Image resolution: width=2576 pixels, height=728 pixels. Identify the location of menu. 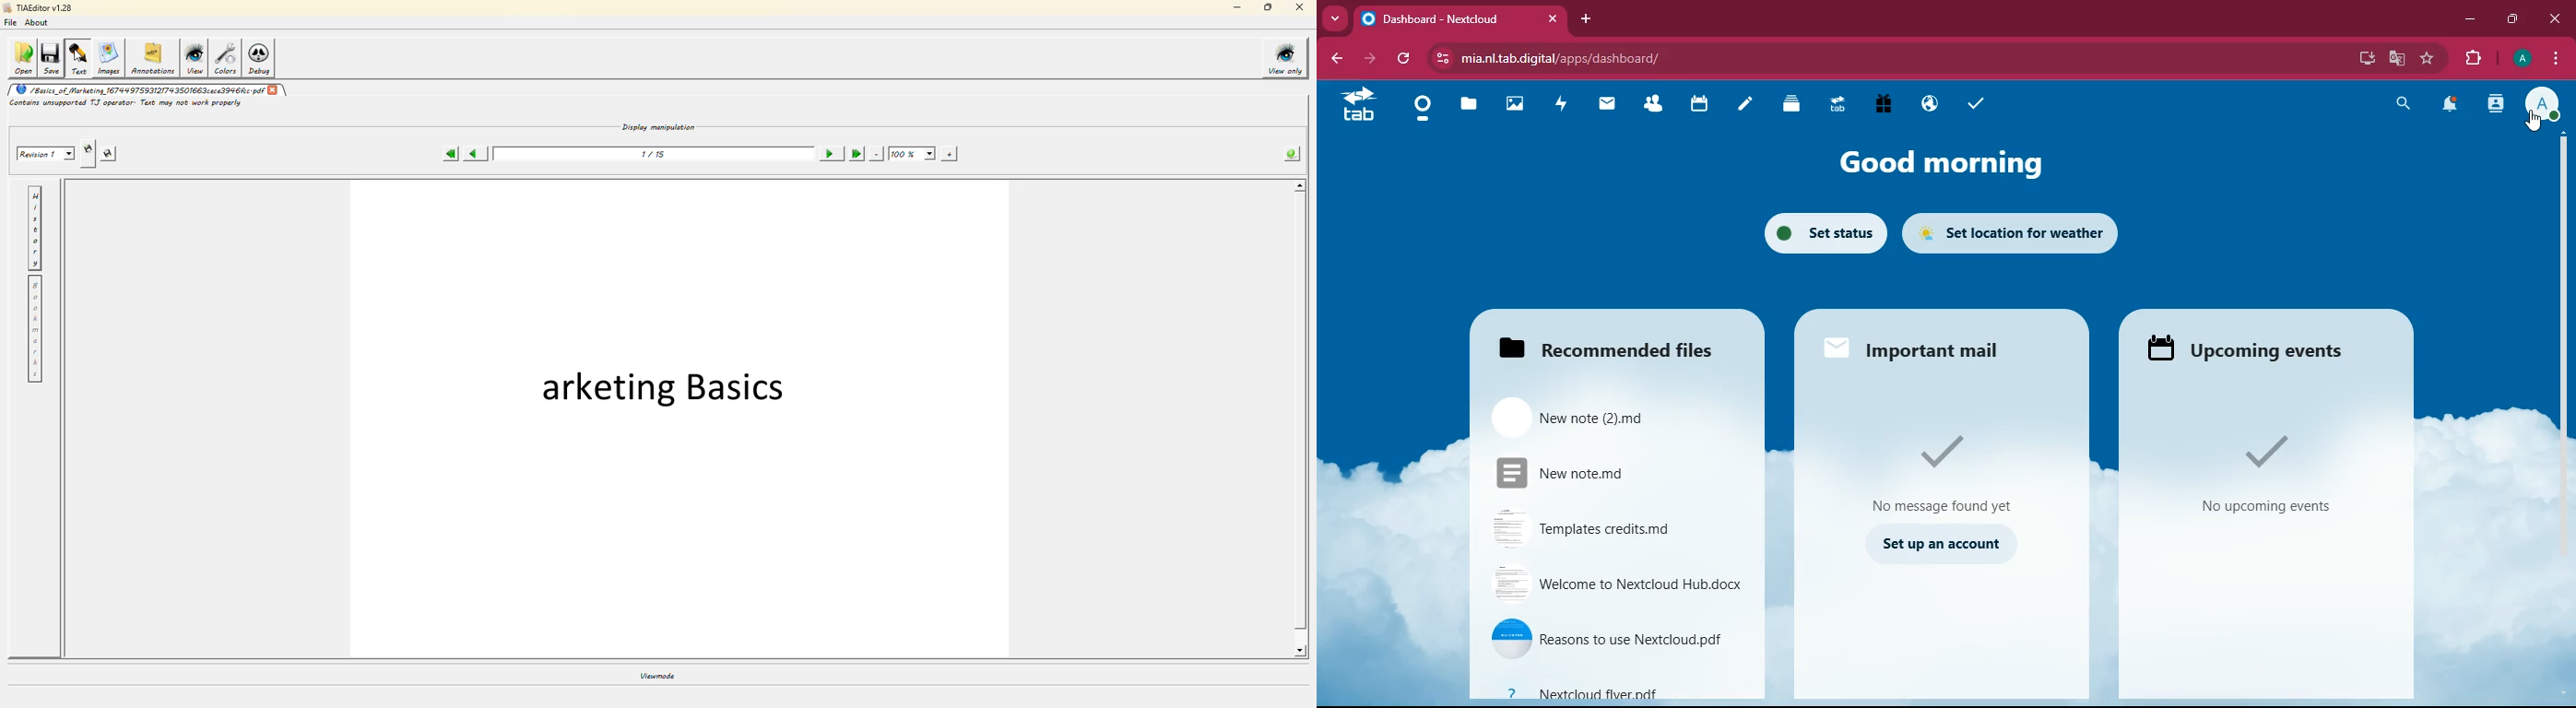
(2555, 56).